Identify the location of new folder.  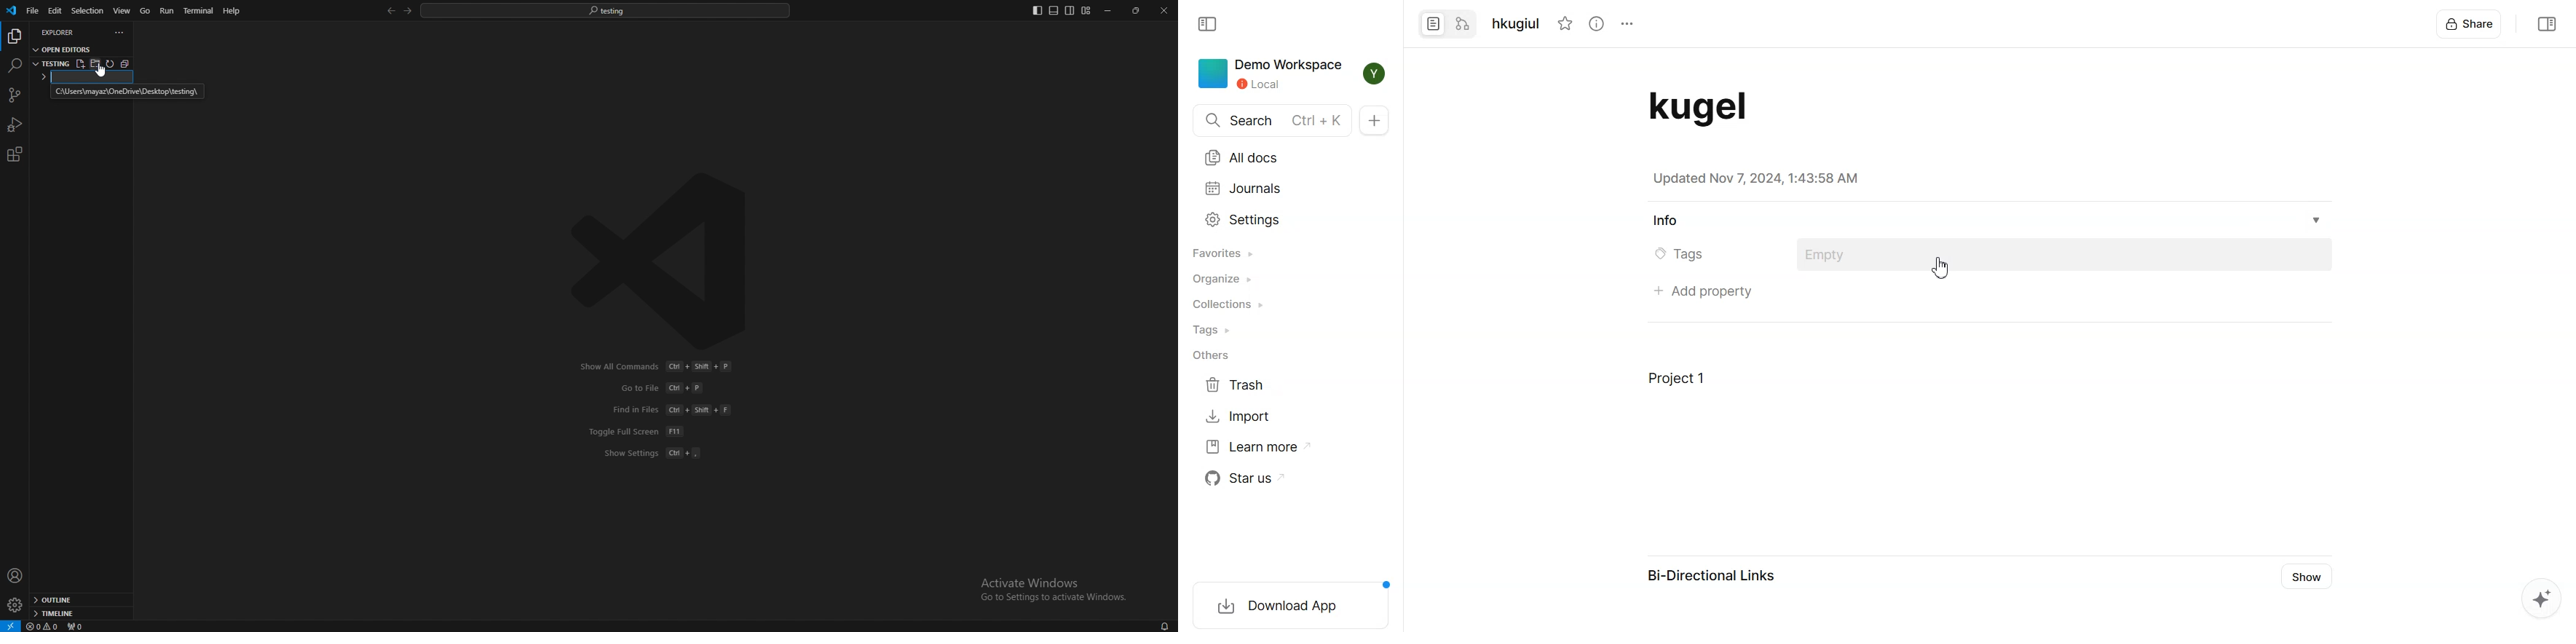
(97, 64).